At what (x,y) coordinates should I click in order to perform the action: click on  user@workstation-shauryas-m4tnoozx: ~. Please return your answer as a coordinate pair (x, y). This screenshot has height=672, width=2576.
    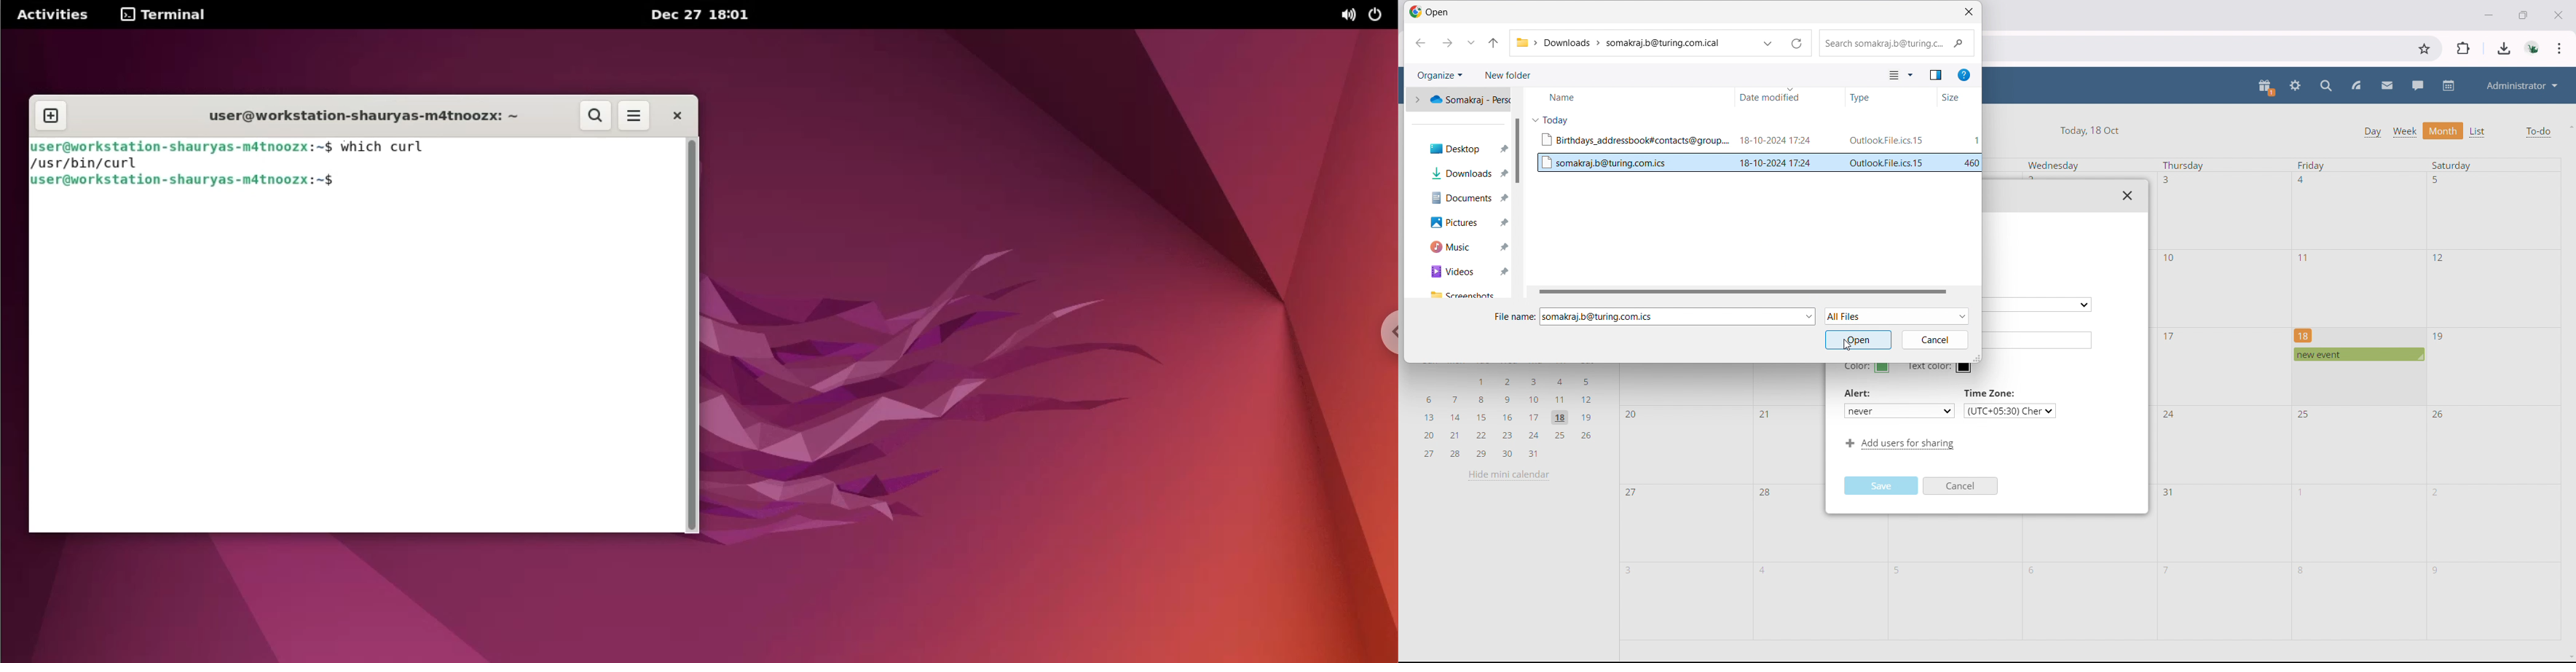
    Looking at the image, I should click on (182, 146).